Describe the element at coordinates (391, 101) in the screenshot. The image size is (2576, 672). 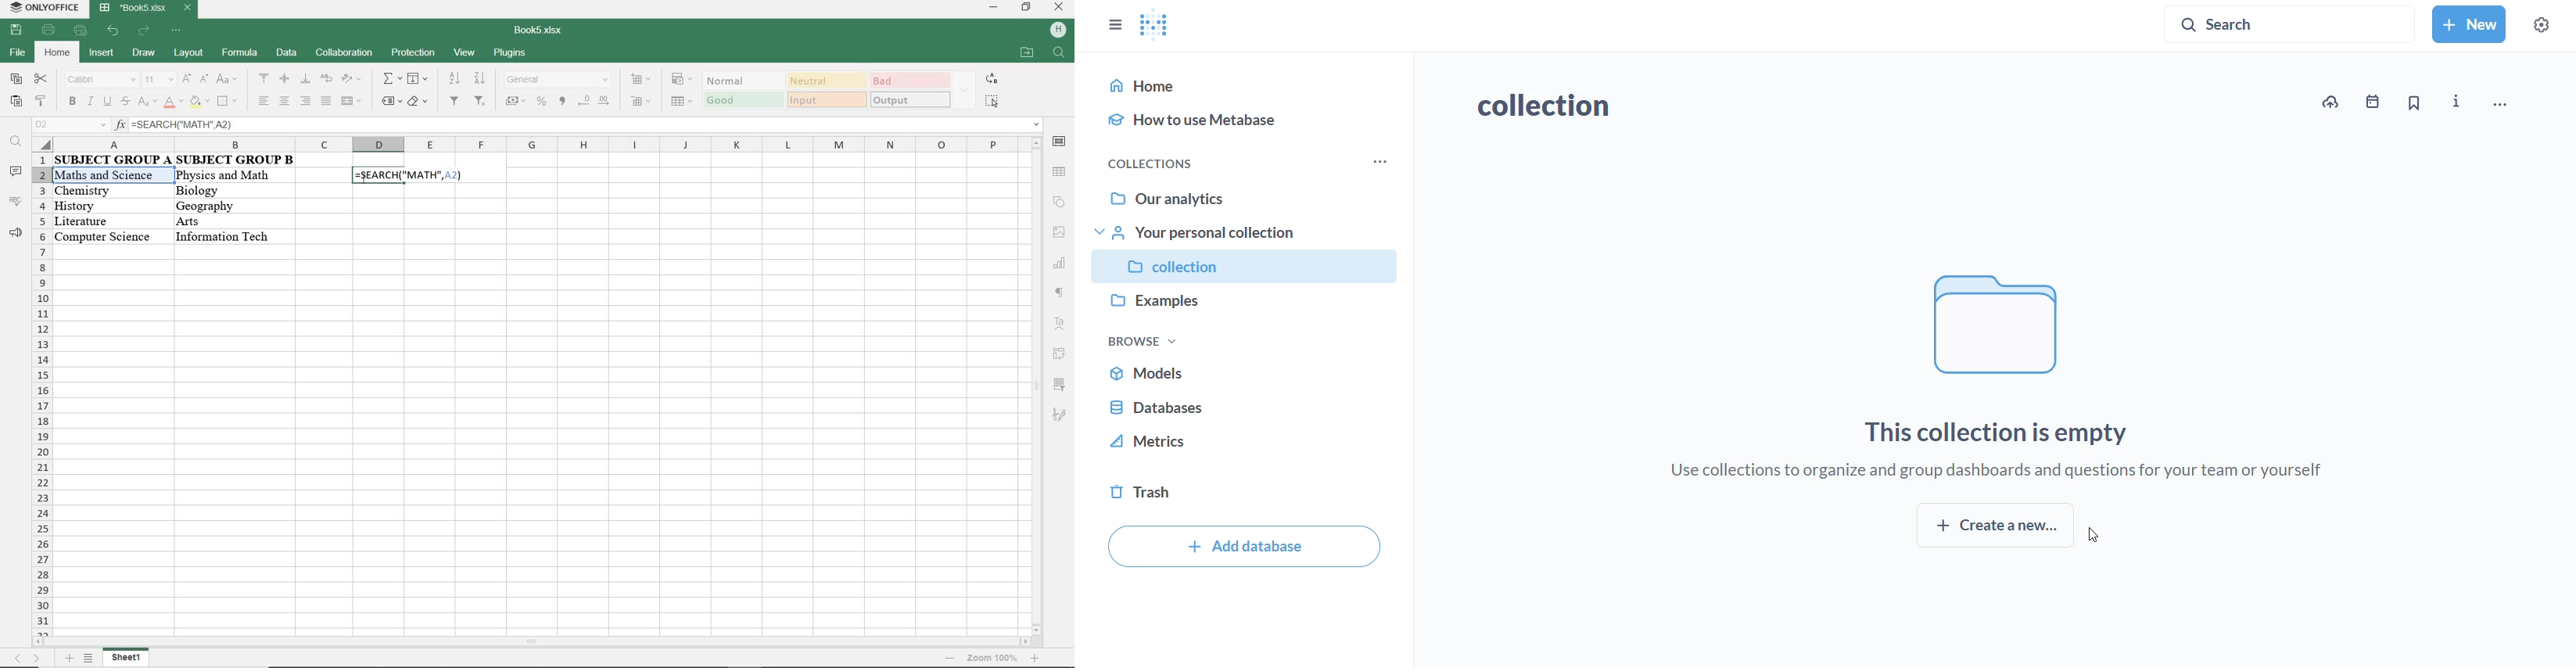
I see `named ranges` at that location.